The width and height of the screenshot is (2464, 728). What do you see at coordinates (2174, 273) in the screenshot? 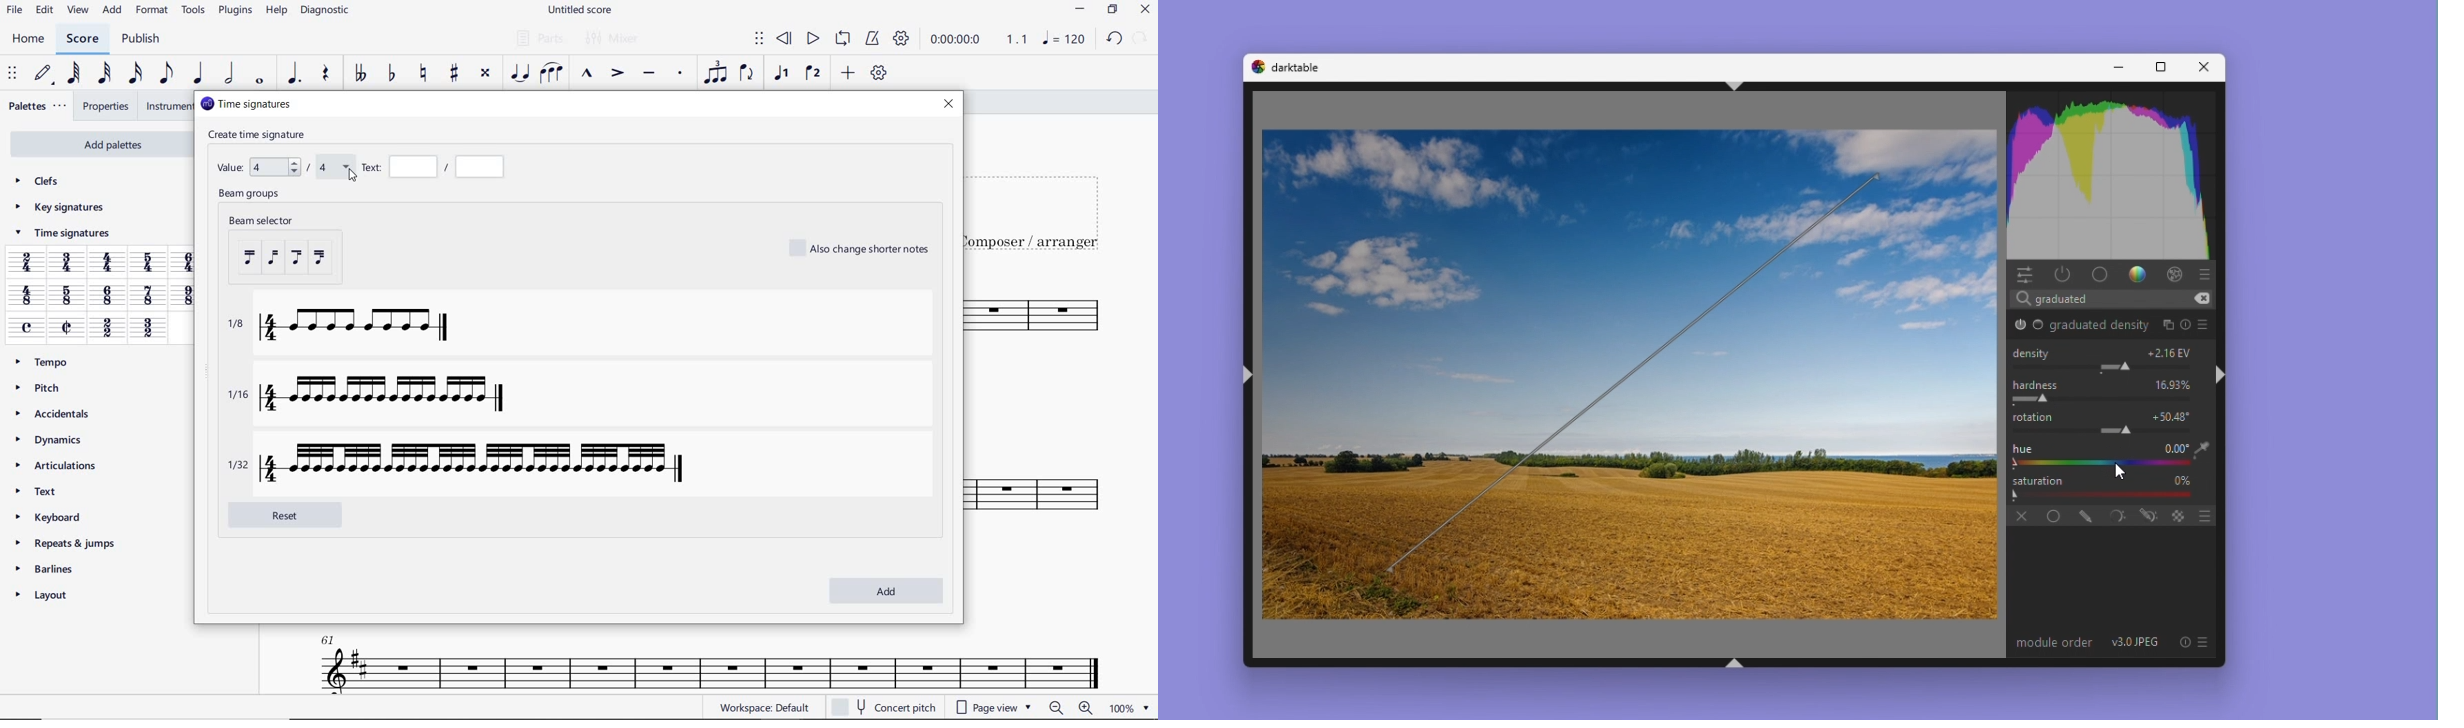
I see `effect` at bounding box center [2174, 273].